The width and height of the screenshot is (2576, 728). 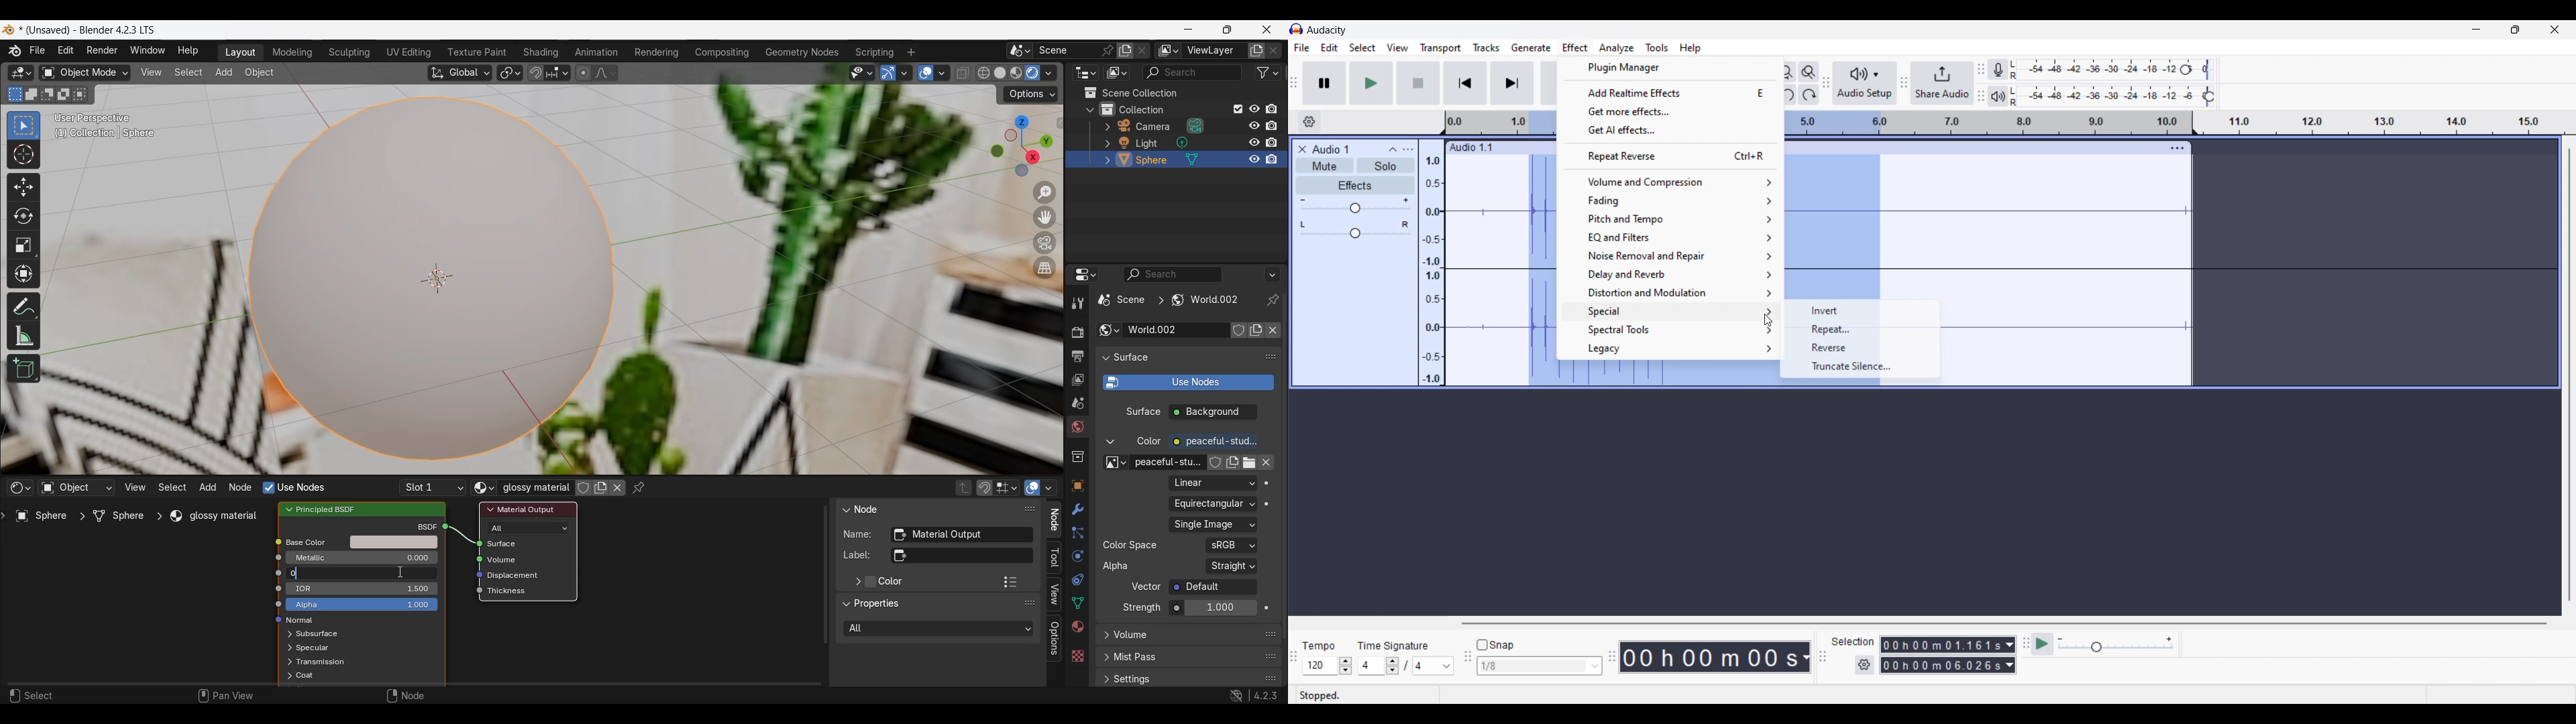 I want to click on Snap toggle, so click(x=1495, y=646).